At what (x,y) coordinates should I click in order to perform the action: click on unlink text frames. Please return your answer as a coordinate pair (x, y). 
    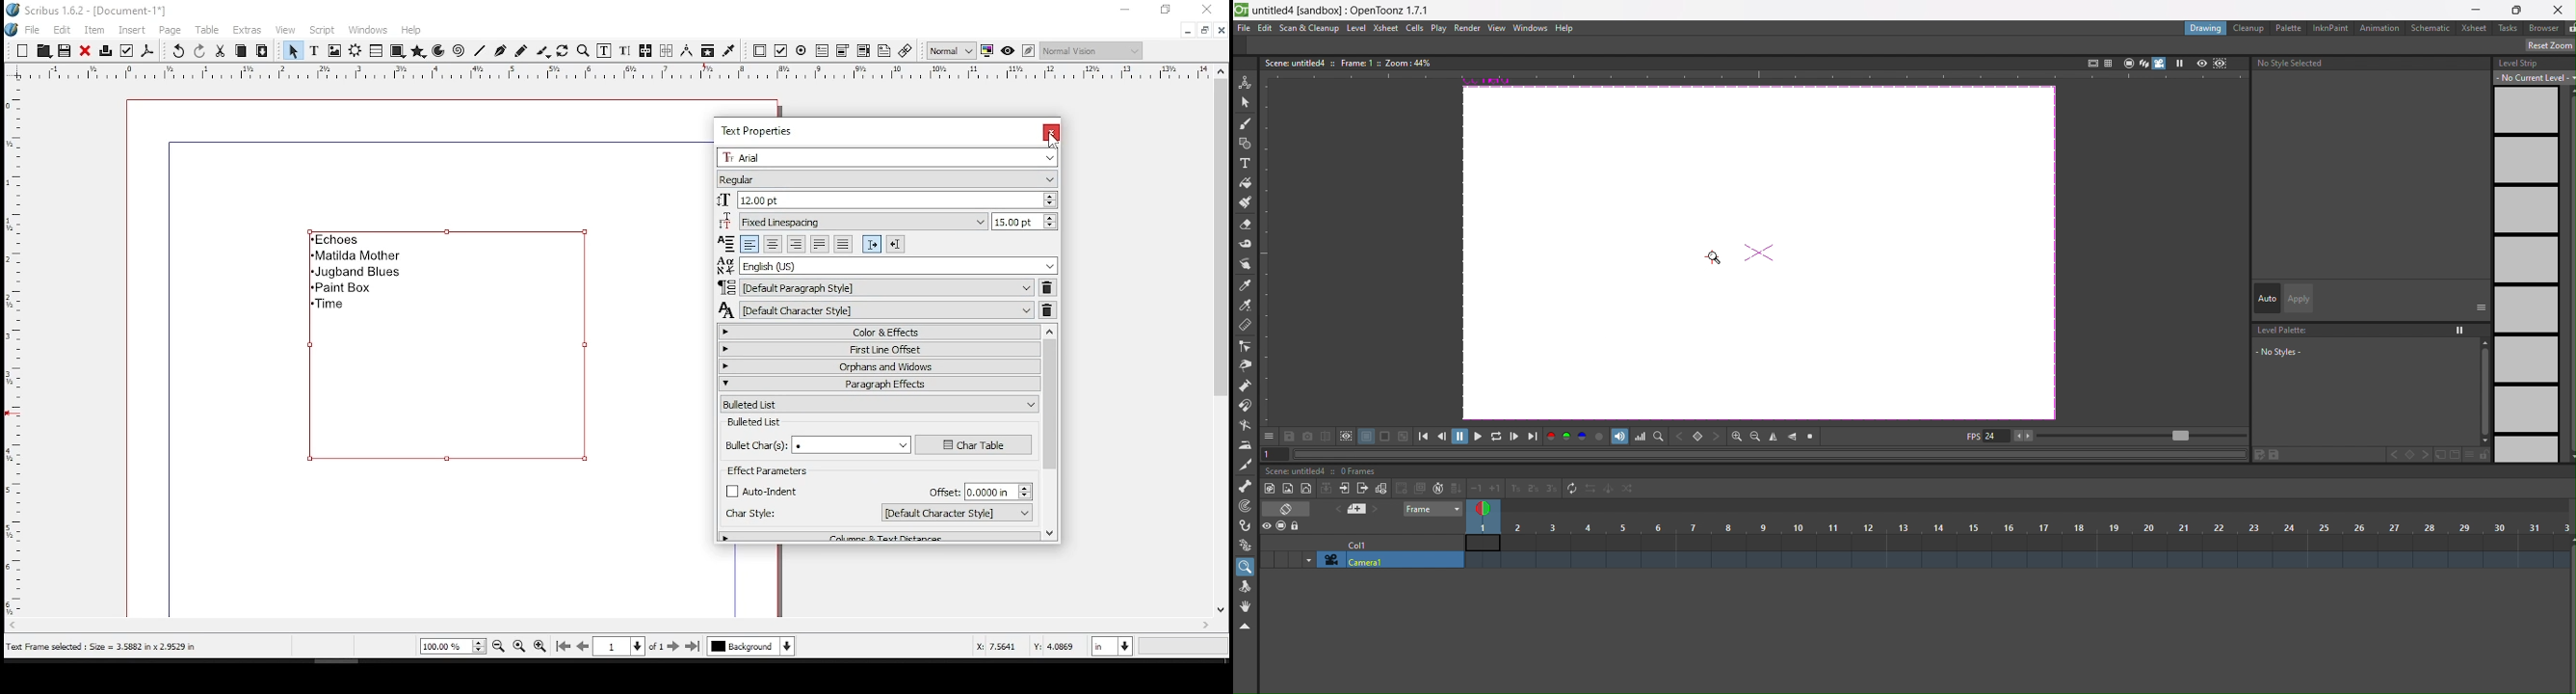
    Looking at the image, I should click on (667, 50).